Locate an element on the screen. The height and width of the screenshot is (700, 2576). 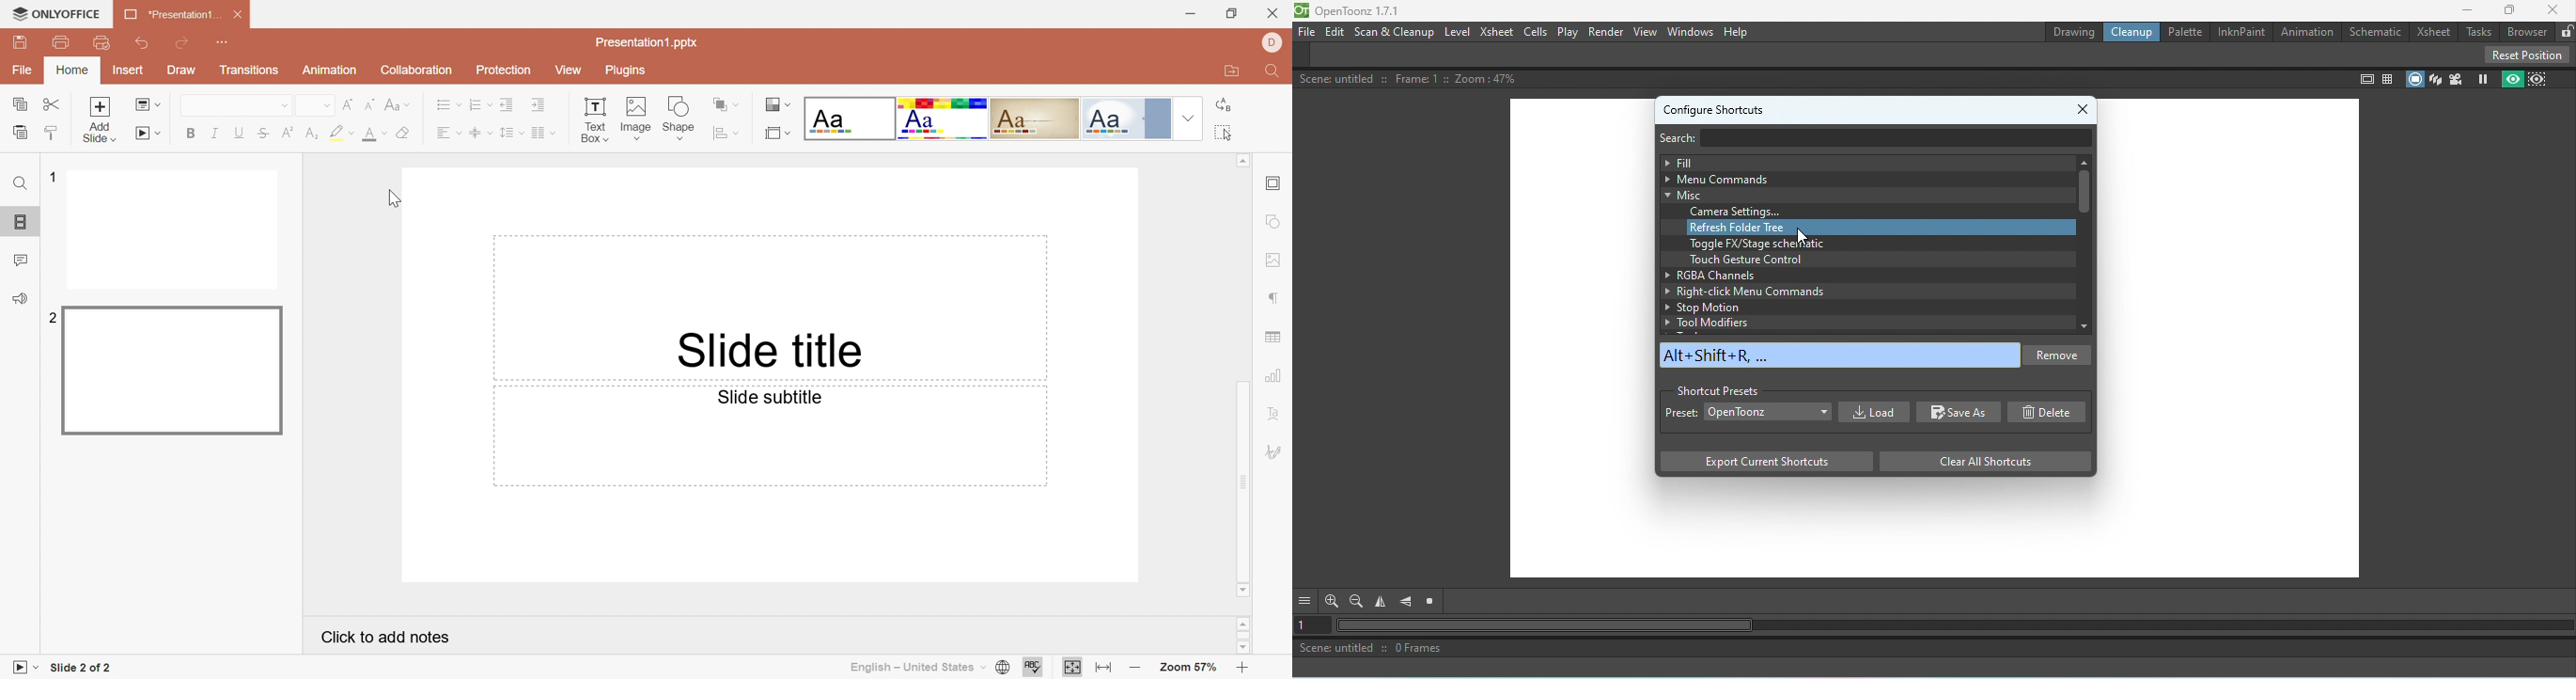
Find is located at coordinates (18, 181).